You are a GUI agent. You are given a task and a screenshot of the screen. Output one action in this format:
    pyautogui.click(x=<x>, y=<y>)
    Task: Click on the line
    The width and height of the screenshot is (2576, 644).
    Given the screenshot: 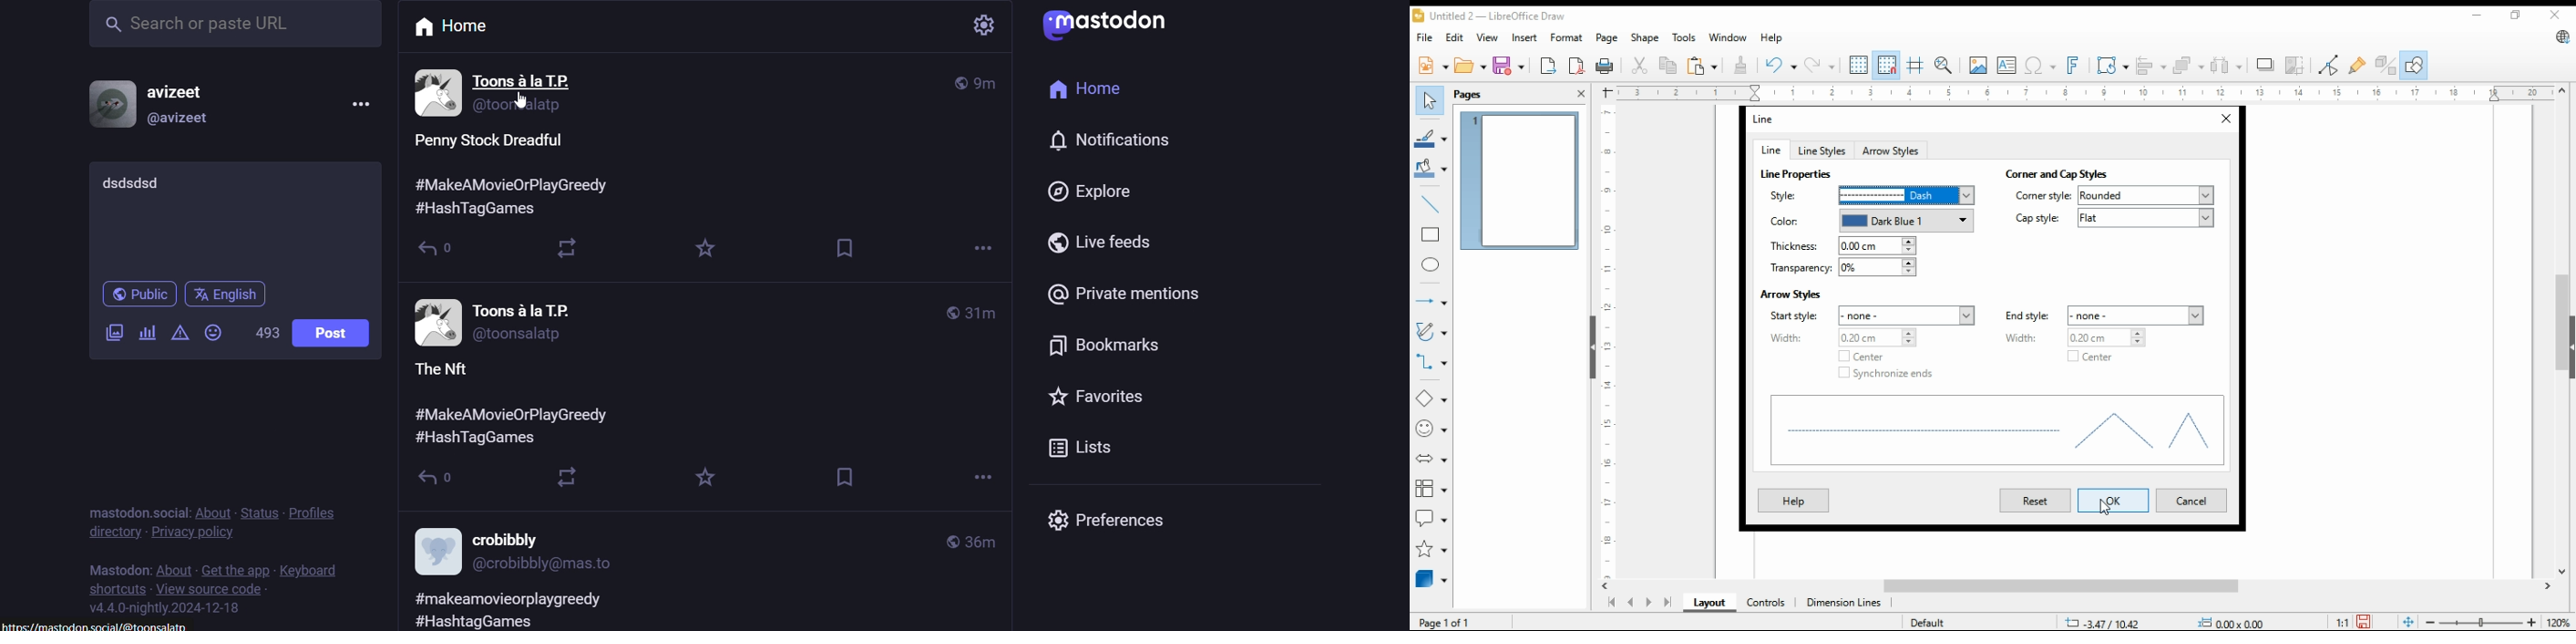 What is the action you would take?
    pyautogui.click(x=1770, y=150)
    